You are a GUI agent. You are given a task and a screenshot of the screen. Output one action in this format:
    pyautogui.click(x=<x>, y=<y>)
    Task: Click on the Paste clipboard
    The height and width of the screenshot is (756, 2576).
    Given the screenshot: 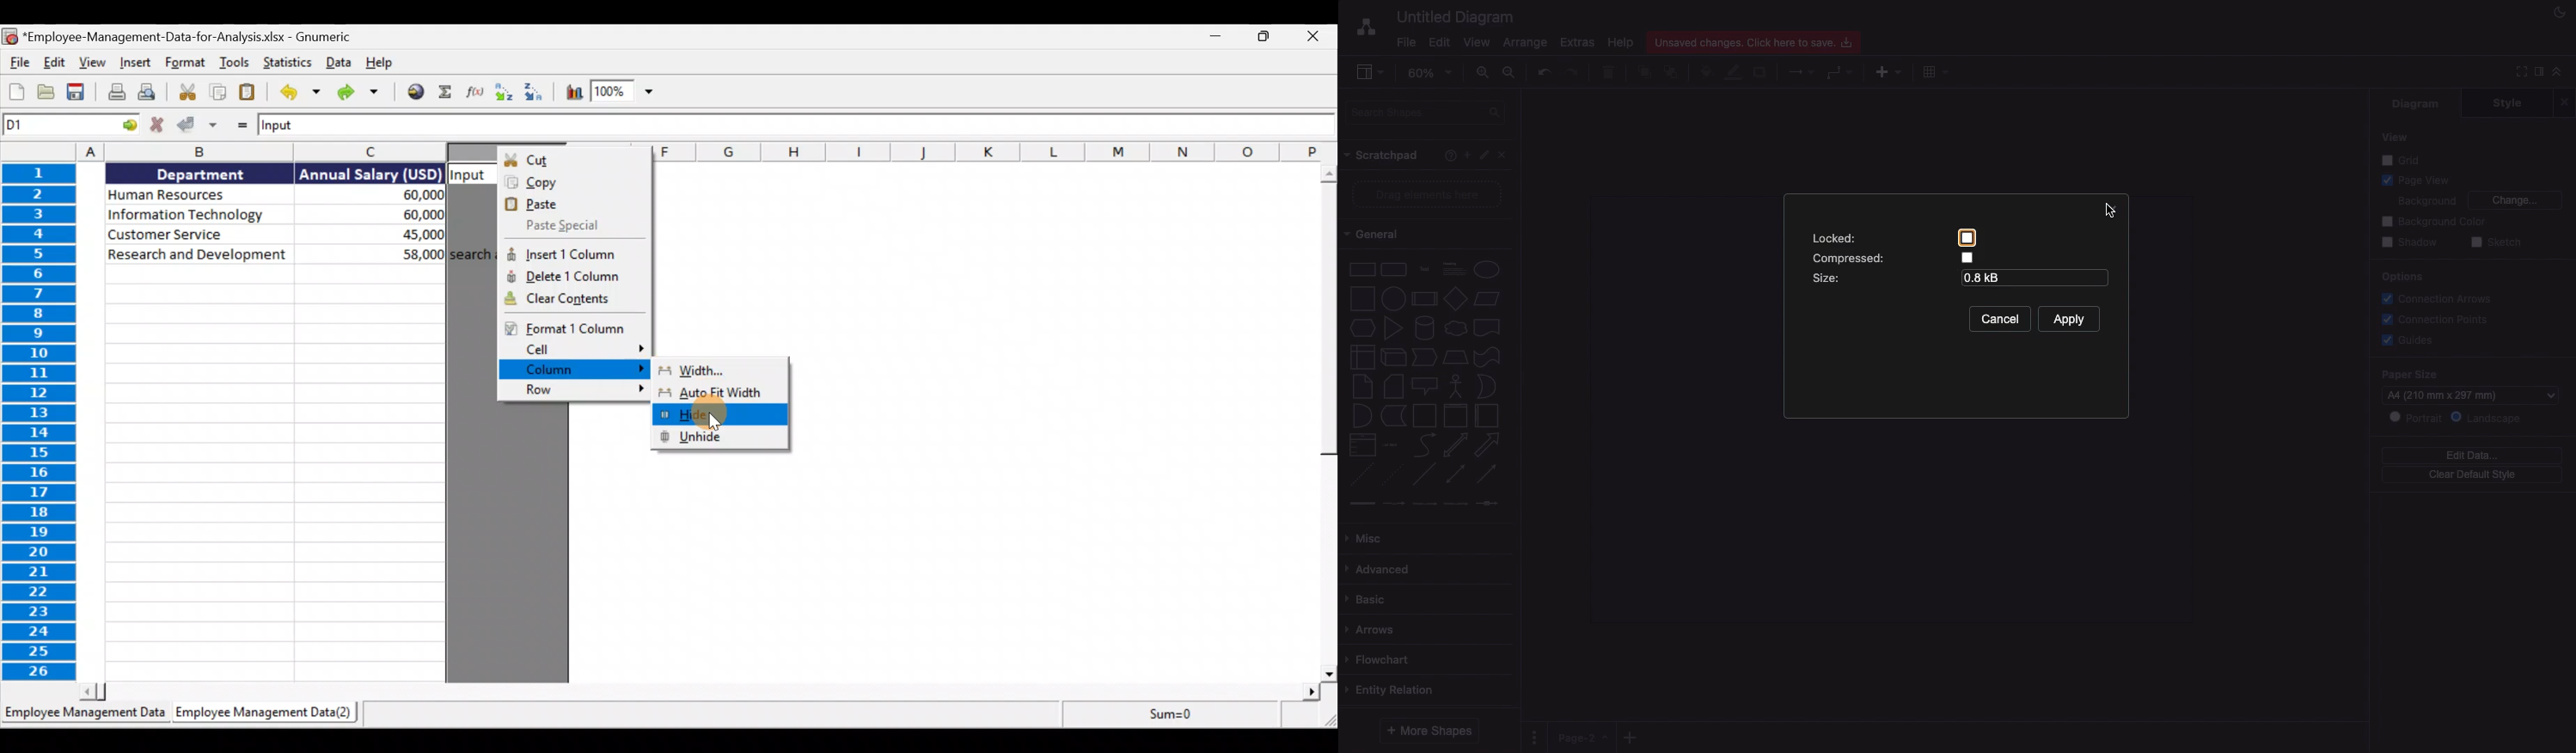 What is the action you would take?
    pyautogui.click(x=252, y=91)
    